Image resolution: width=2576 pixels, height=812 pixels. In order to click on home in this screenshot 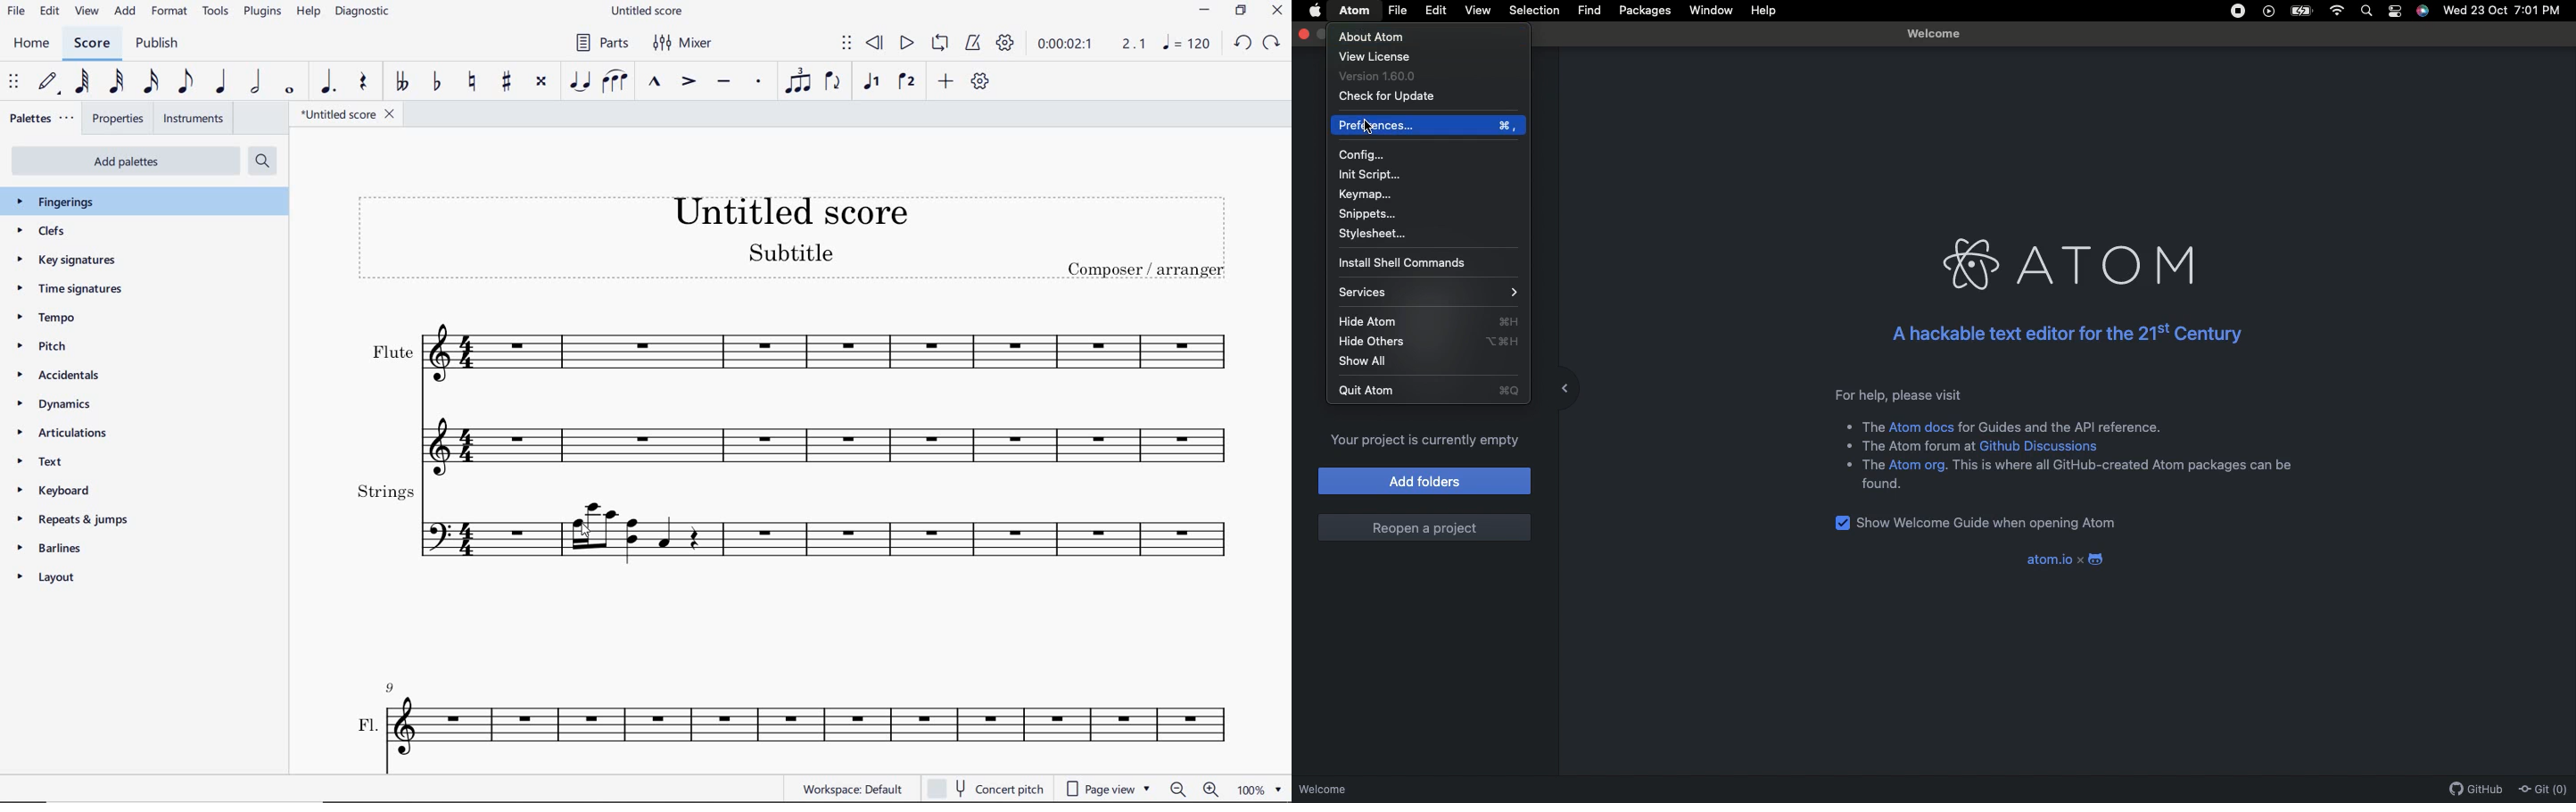, I will do `click(31, 43)`.